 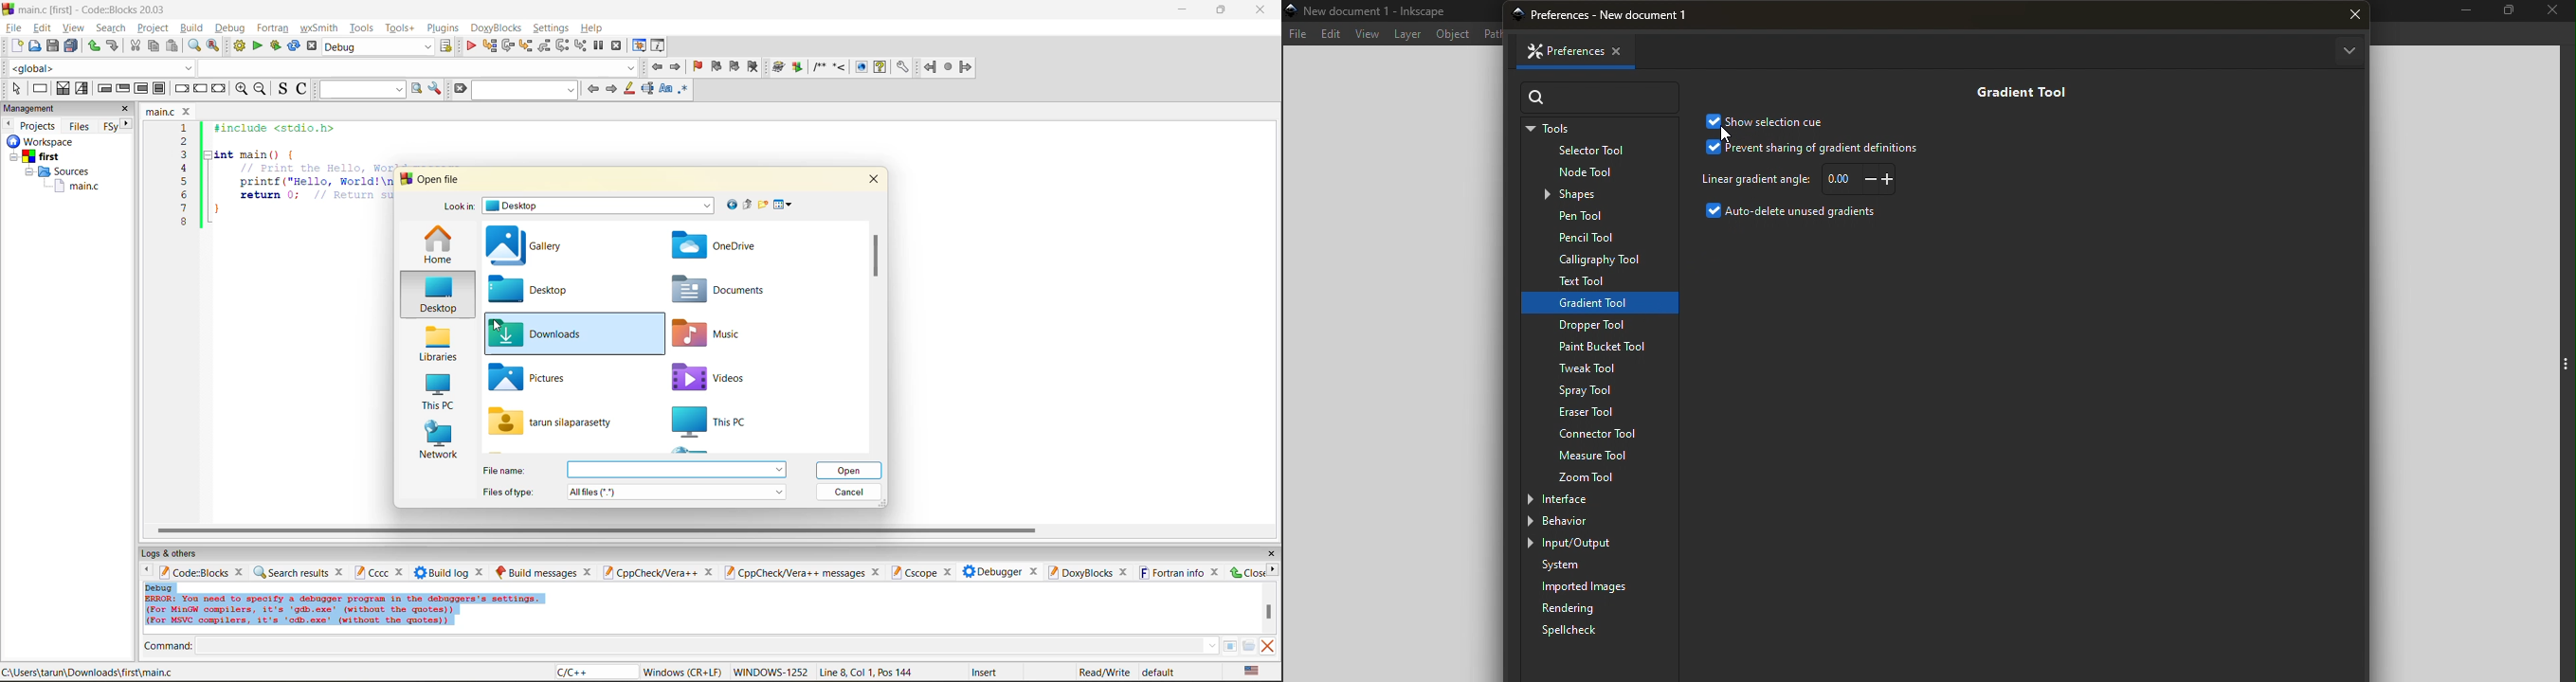 I want to click on debugger, so click(x=992, y=571).